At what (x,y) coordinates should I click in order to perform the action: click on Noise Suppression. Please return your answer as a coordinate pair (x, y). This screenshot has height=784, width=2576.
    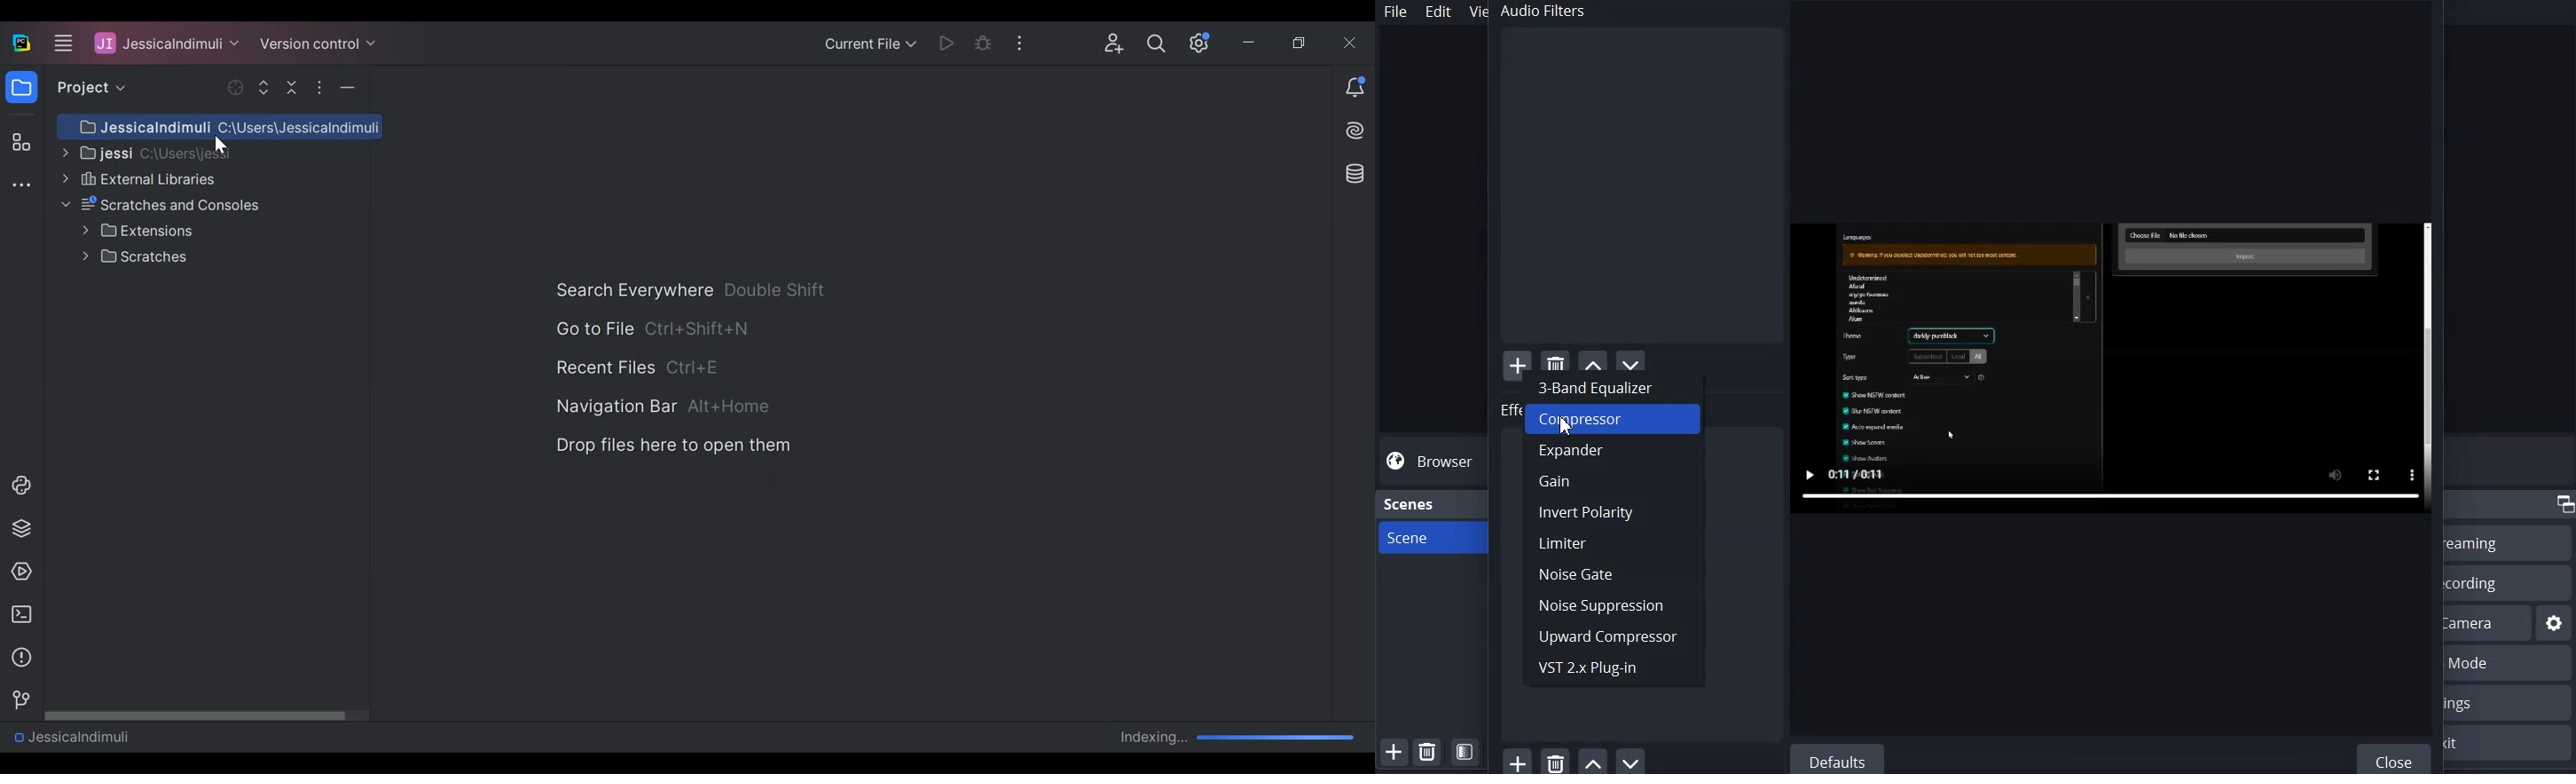
    Looking at the image, I should click on (1613, 606).